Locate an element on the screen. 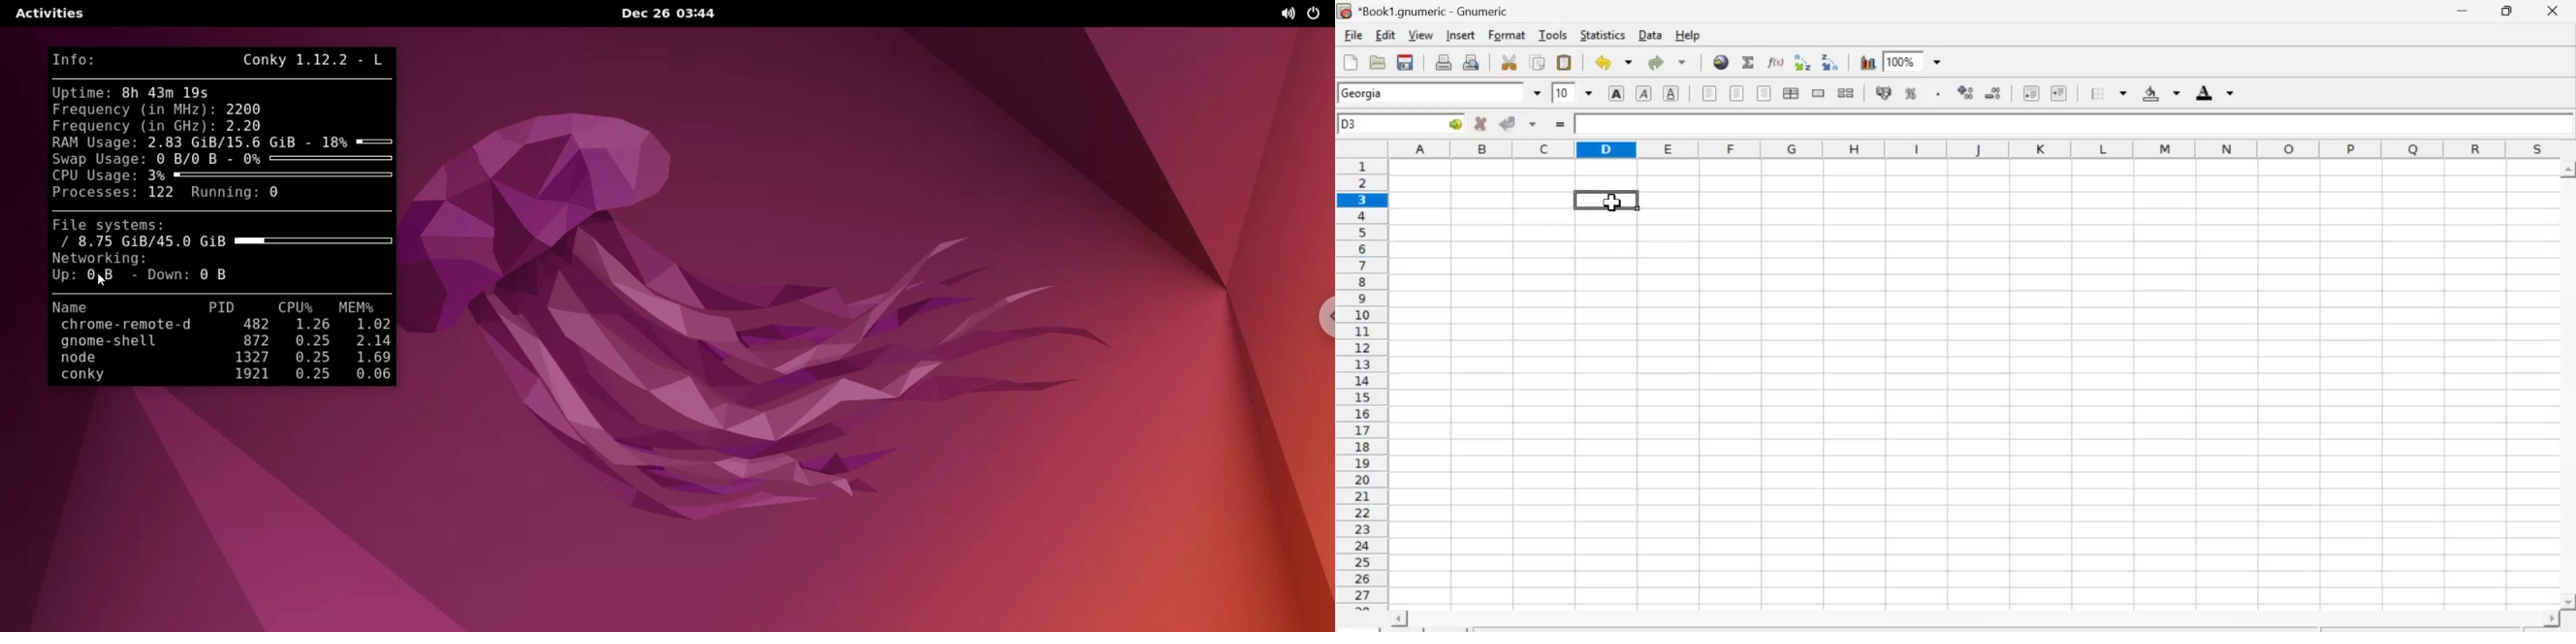  Font Size is located at coordinates (1572, 92).